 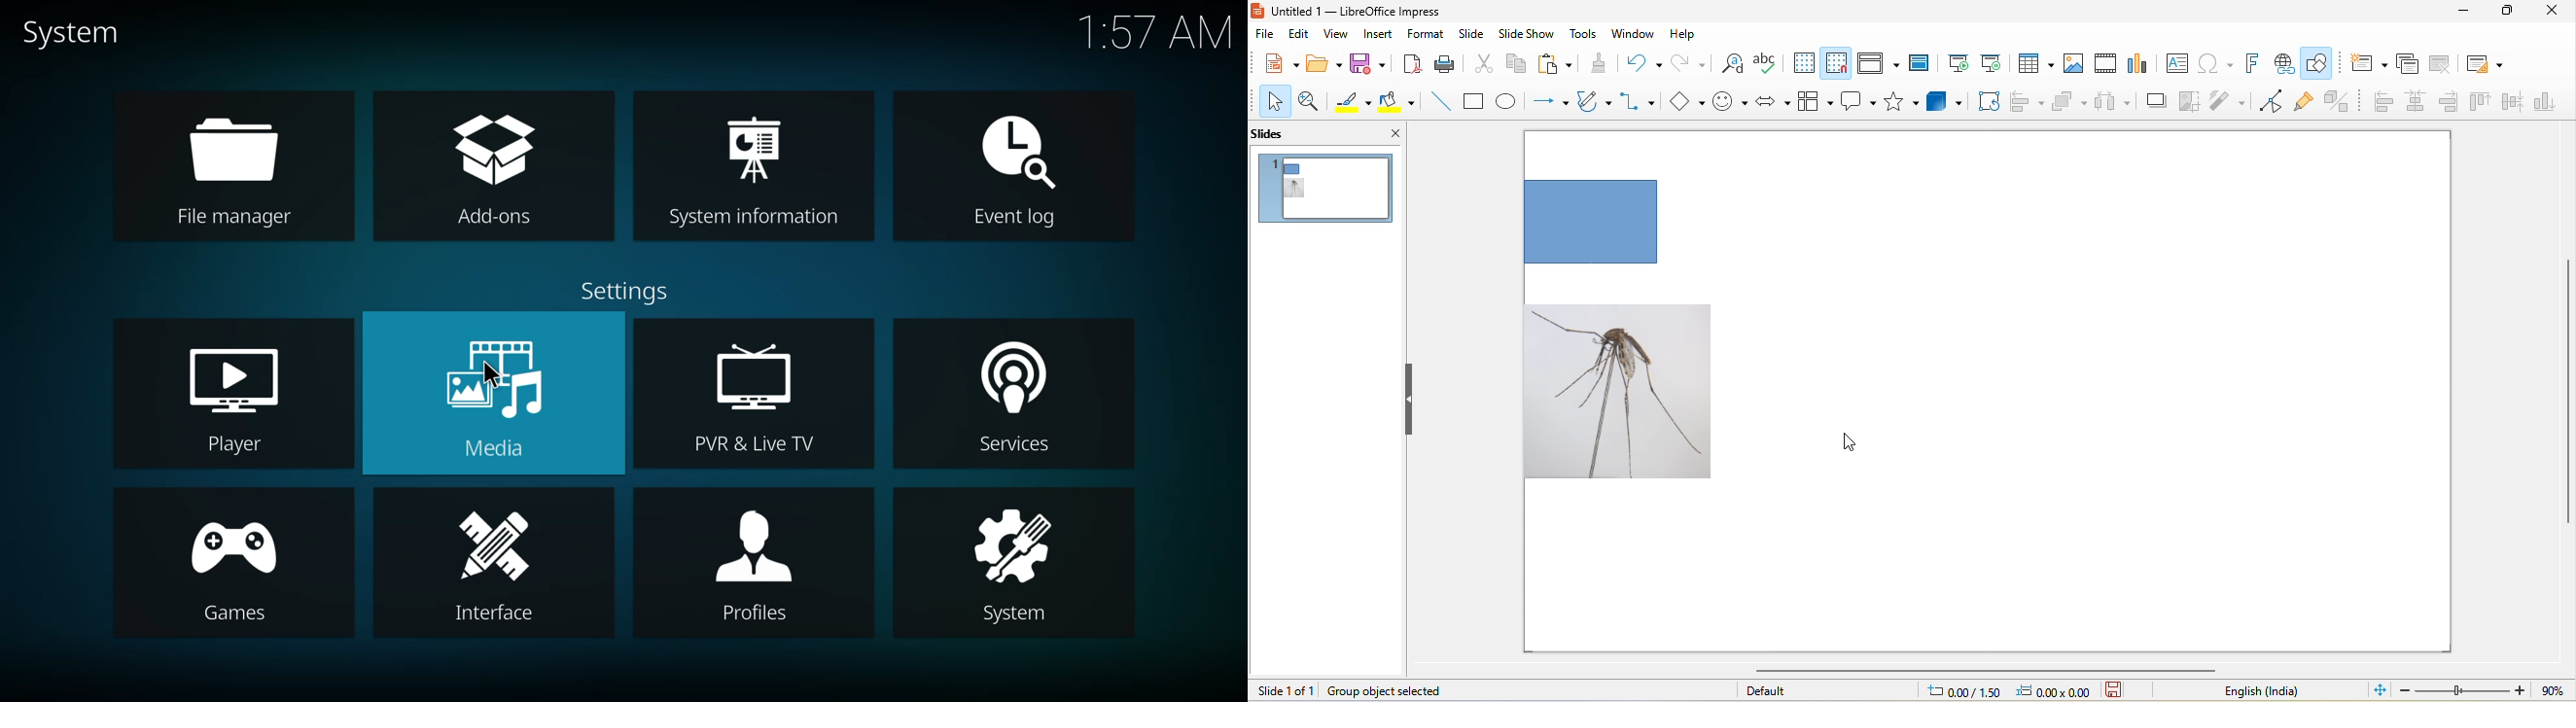 I want to click on time, so click(x=1158, y=32).